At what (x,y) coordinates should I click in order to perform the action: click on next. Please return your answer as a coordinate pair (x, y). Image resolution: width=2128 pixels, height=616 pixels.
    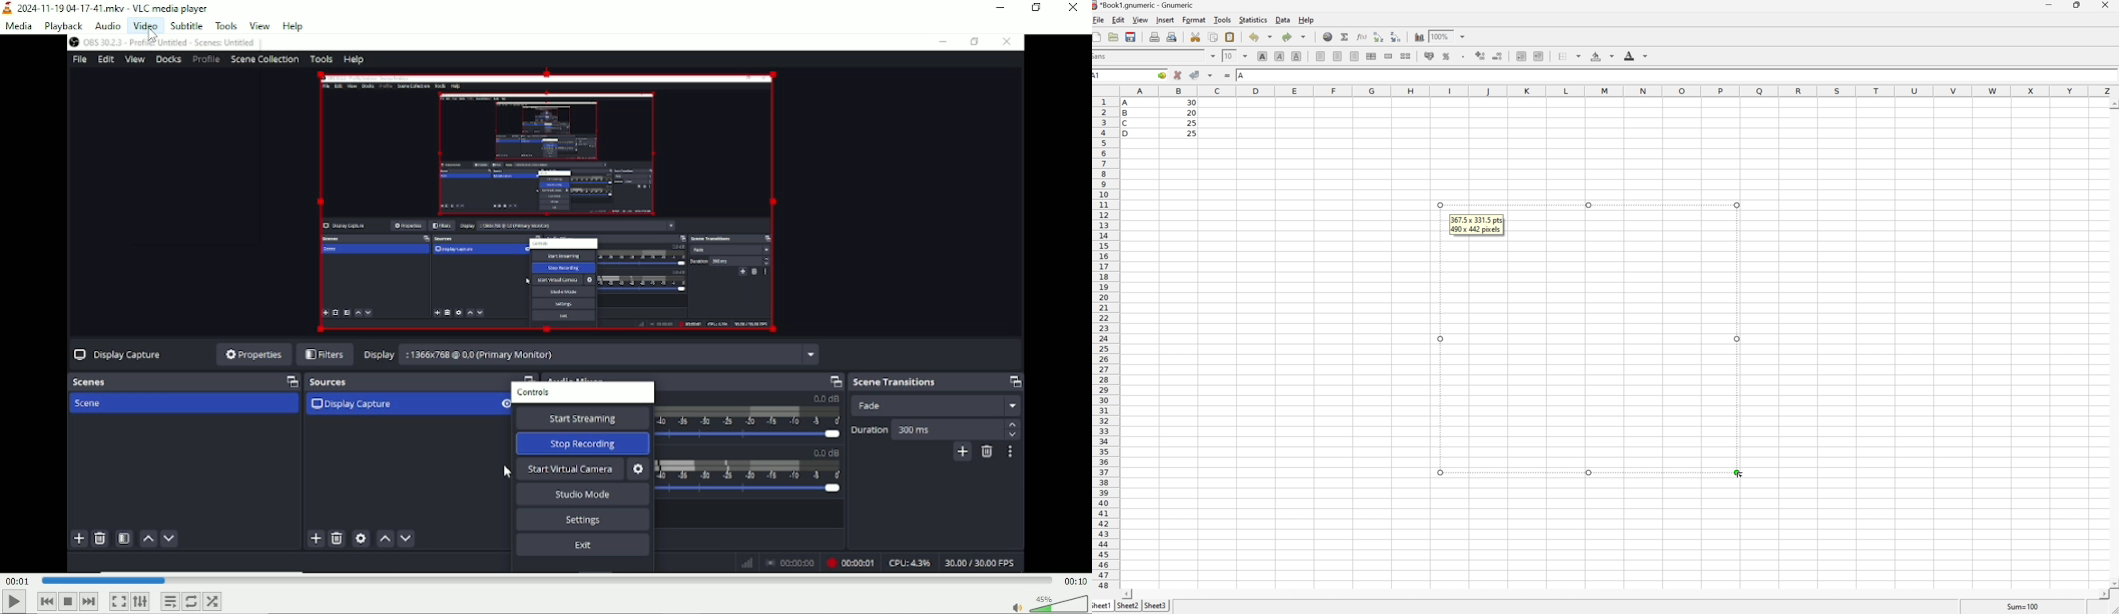
    Looking at the image, I should click on (89, 602).